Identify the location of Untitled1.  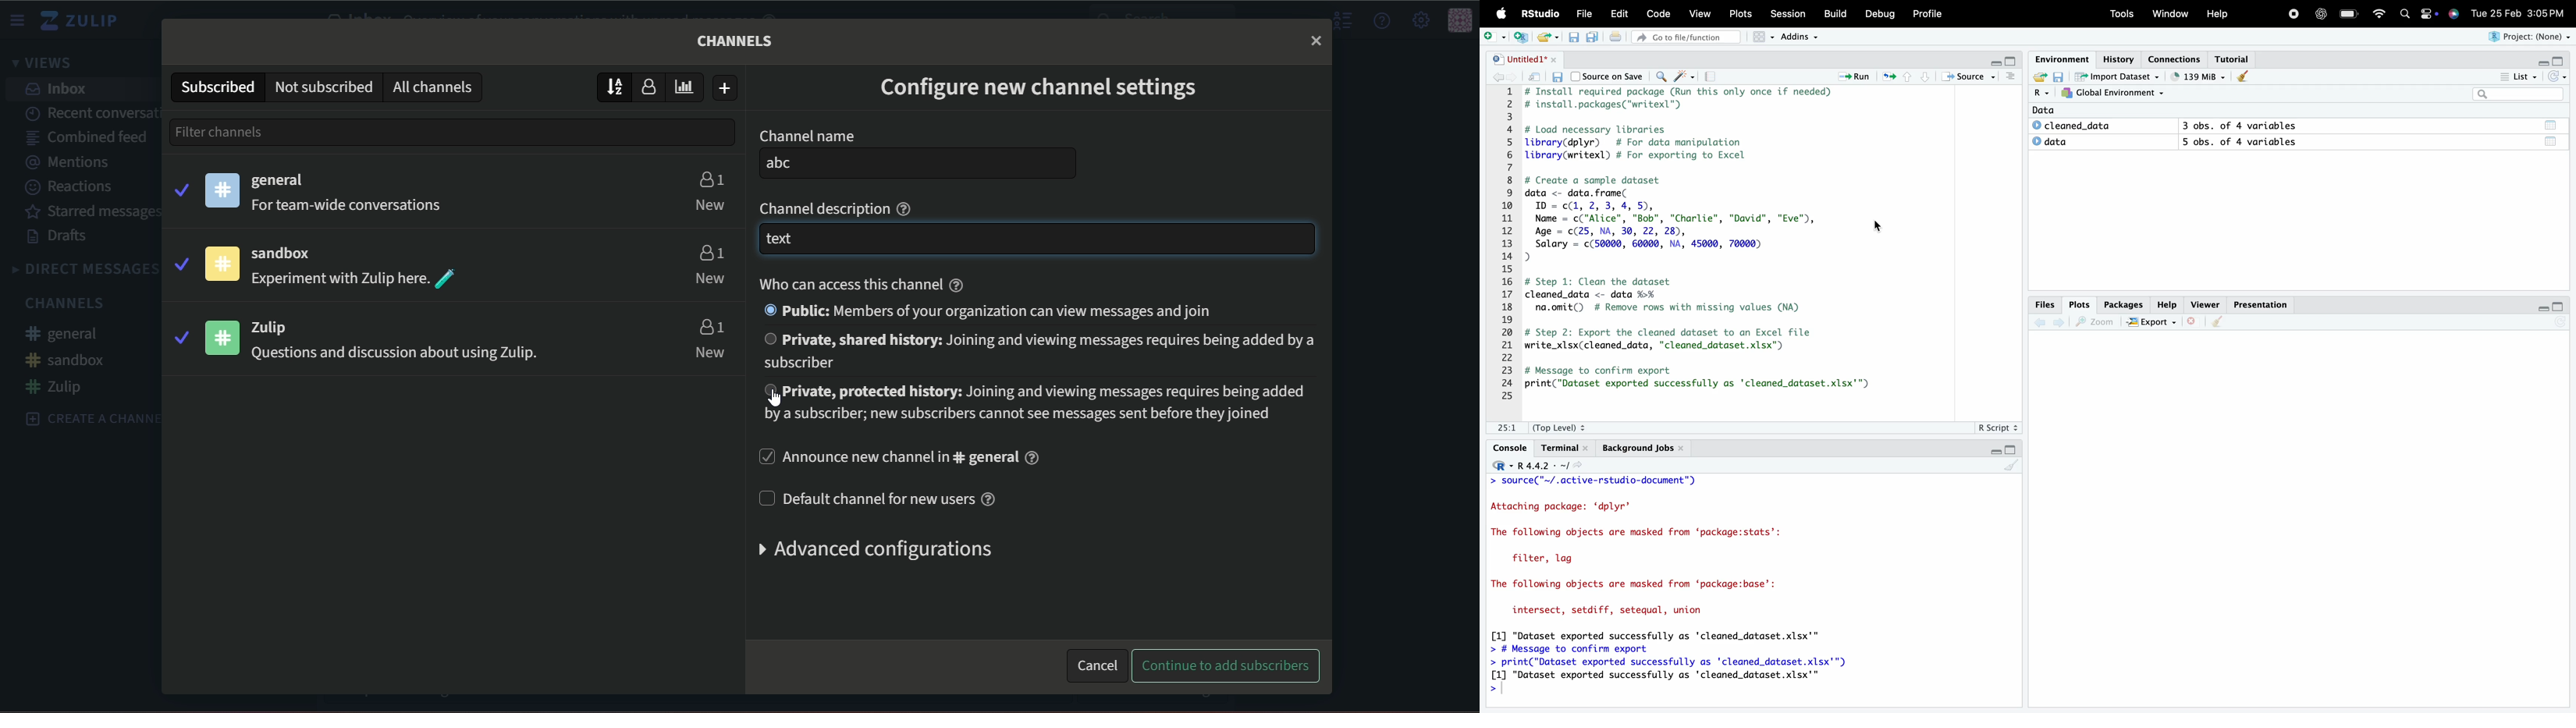
(1523, 58).